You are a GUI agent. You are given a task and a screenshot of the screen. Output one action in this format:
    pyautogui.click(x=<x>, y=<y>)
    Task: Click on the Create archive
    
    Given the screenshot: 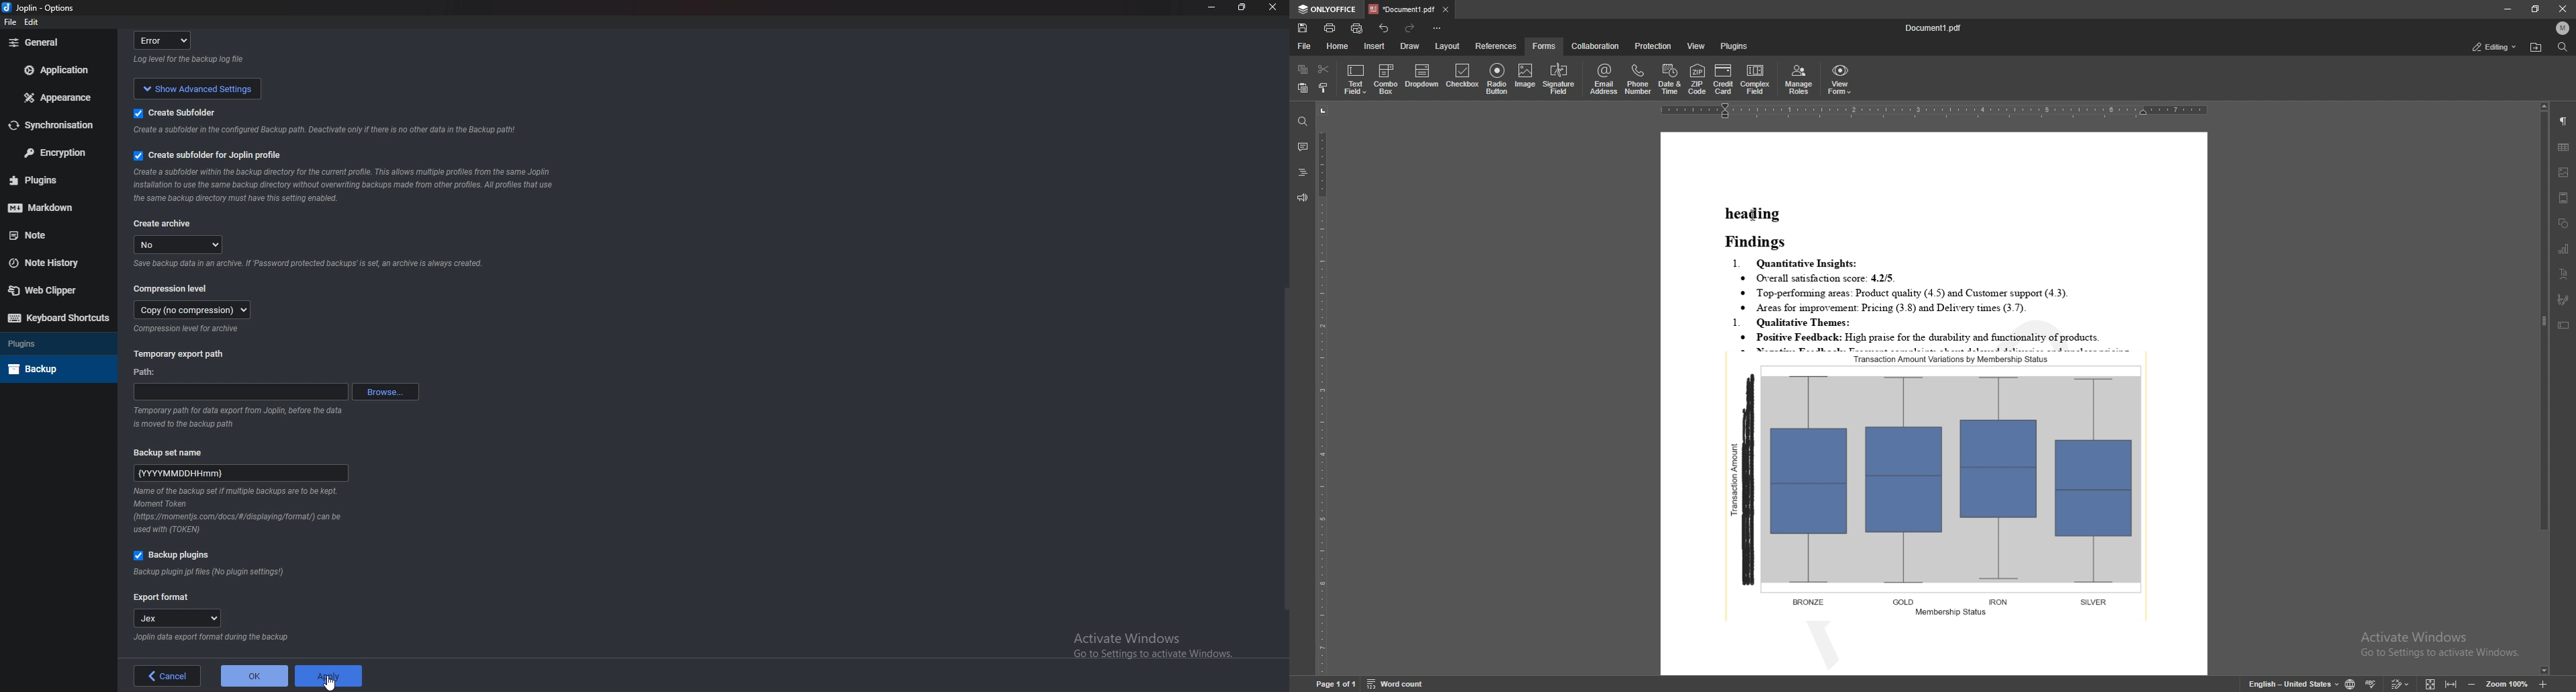 What is the action you would take?
    pyautogui.click(x=163, y=224)
    